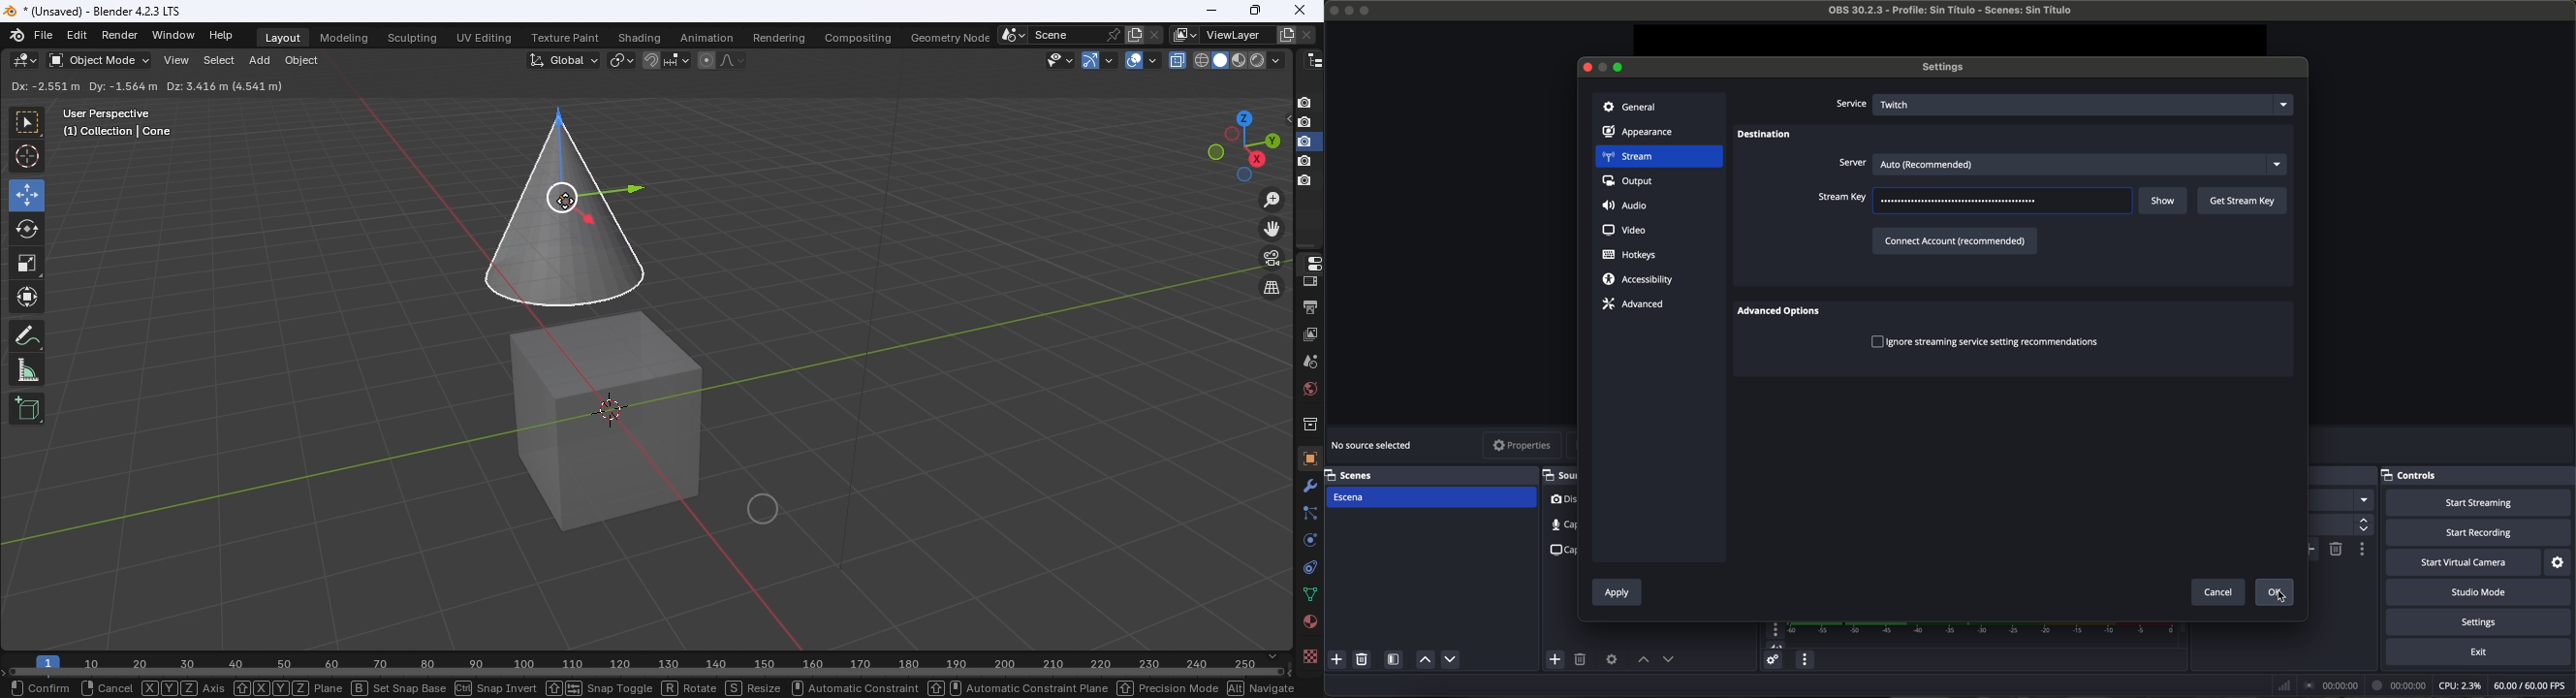 Image resolution: width=2576 pixels, height=700 pixels. Describe the element at coordinates (2478, 476) in the screenshot. I see `controls` at that location.